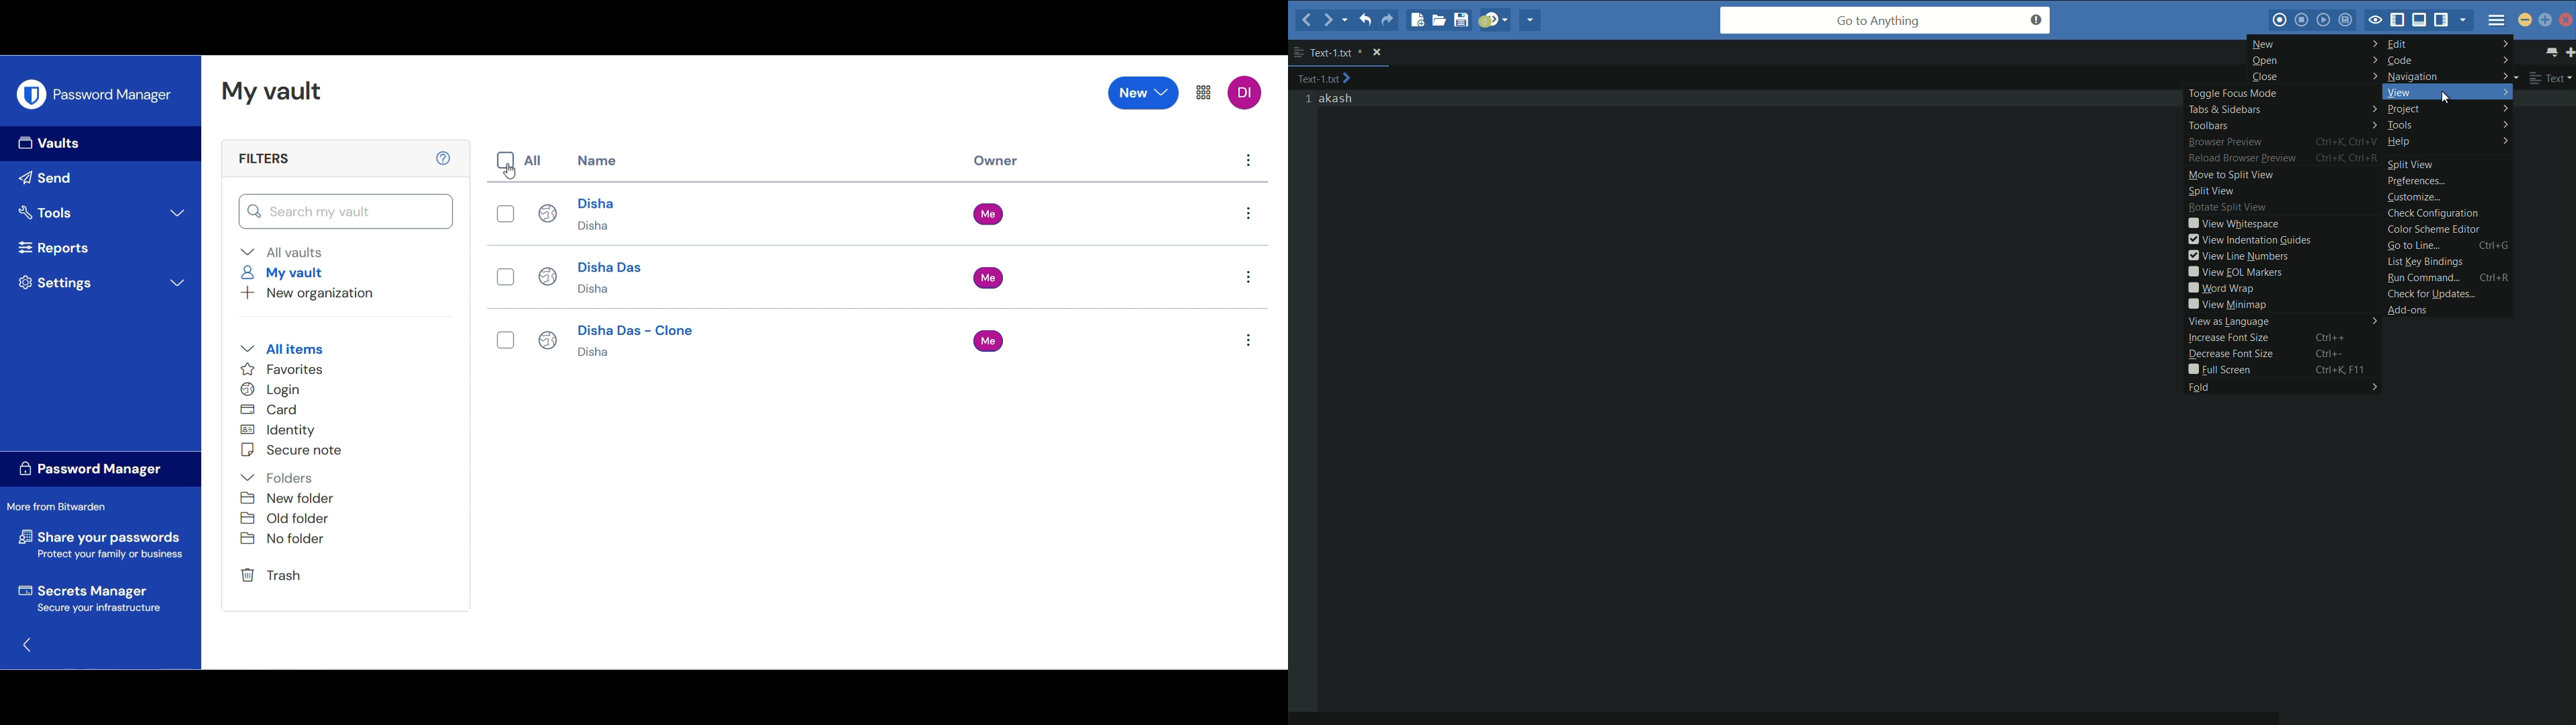  I want to click on Collapse all vaults, so click(282, 252).